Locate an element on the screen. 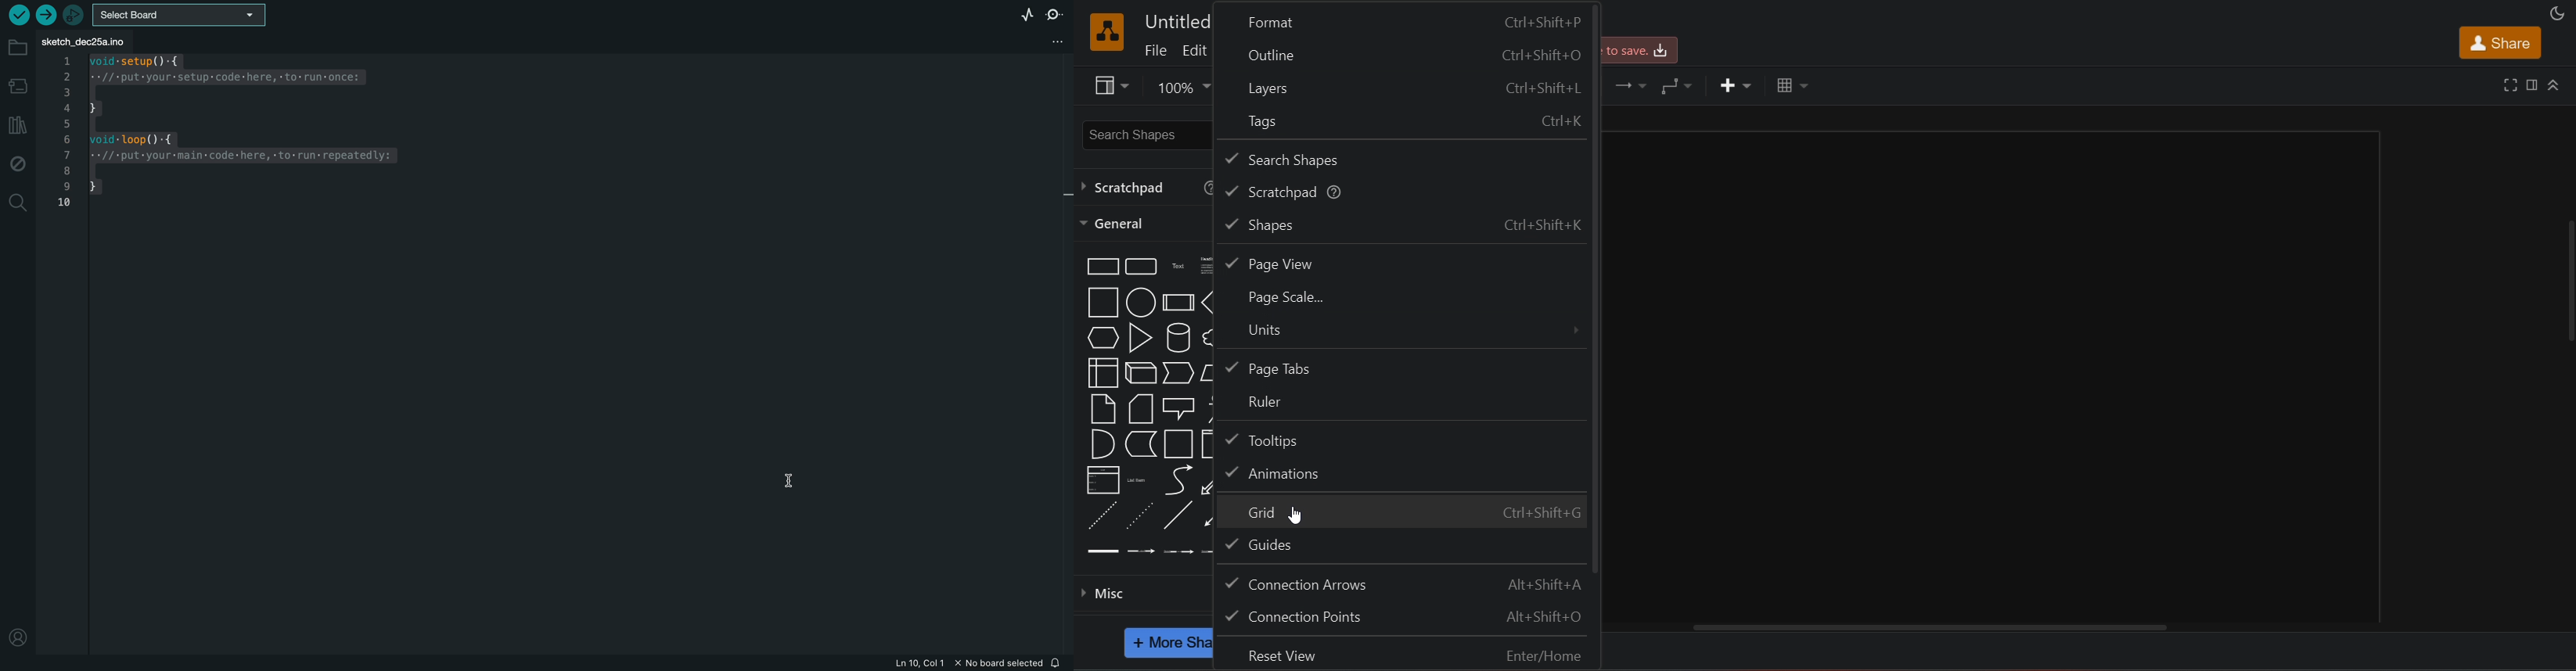 The width and height of the screenshot is (2576, 672). tags is located at coordinates (1405, 124).